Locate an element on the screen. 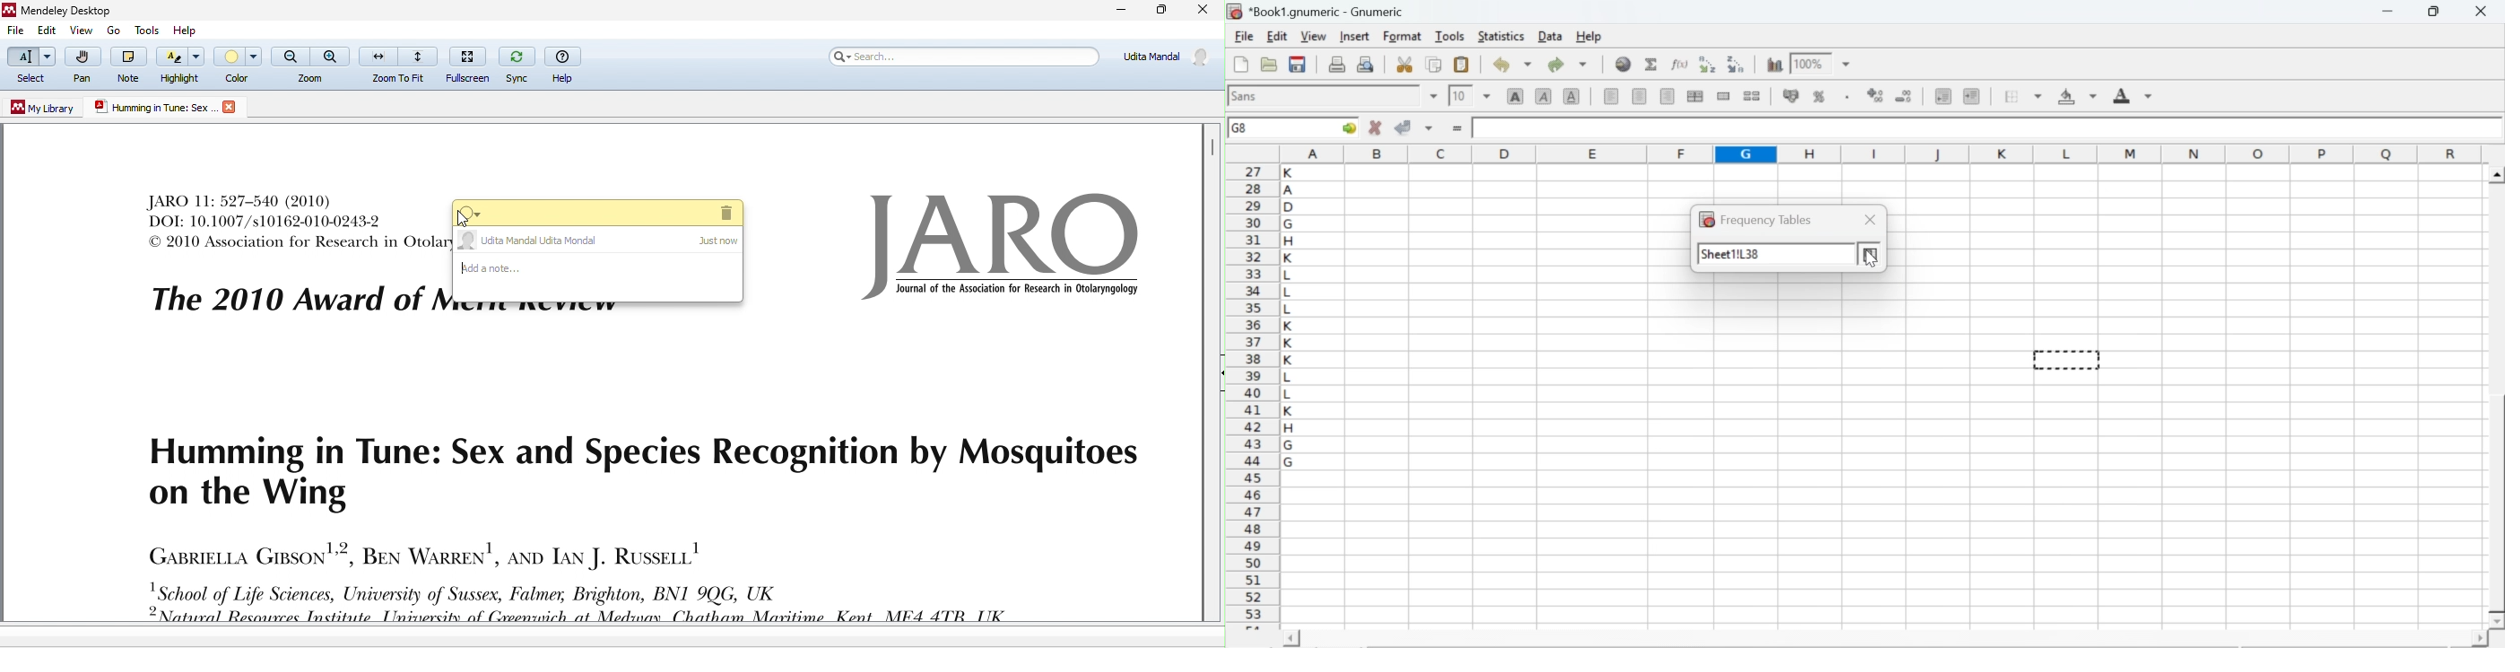 The width and height of the screenshot is (2520, 672). cut is located at coordinates (1404, 64).